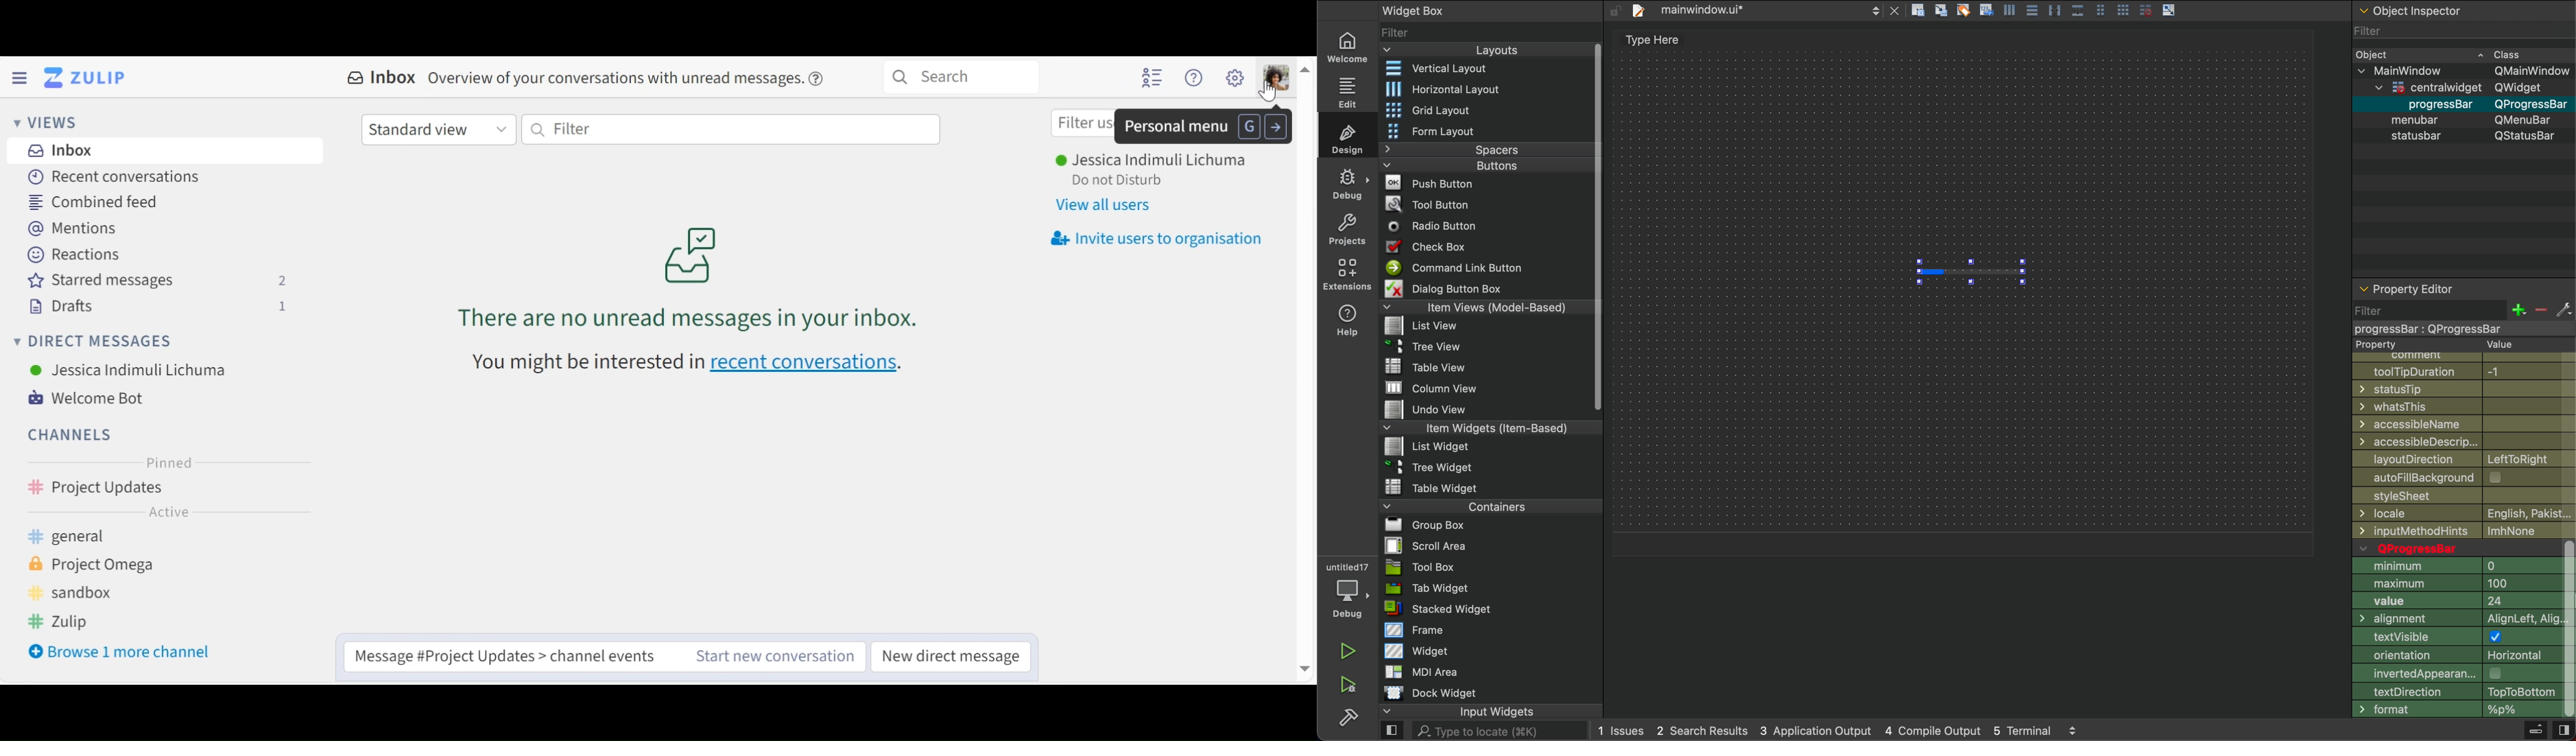 The height and width of the screenshot is (756, 2576). Describe the element at coordinates (1156, 239) in the screenshot. I see `Invite users to organisation ` at that location.